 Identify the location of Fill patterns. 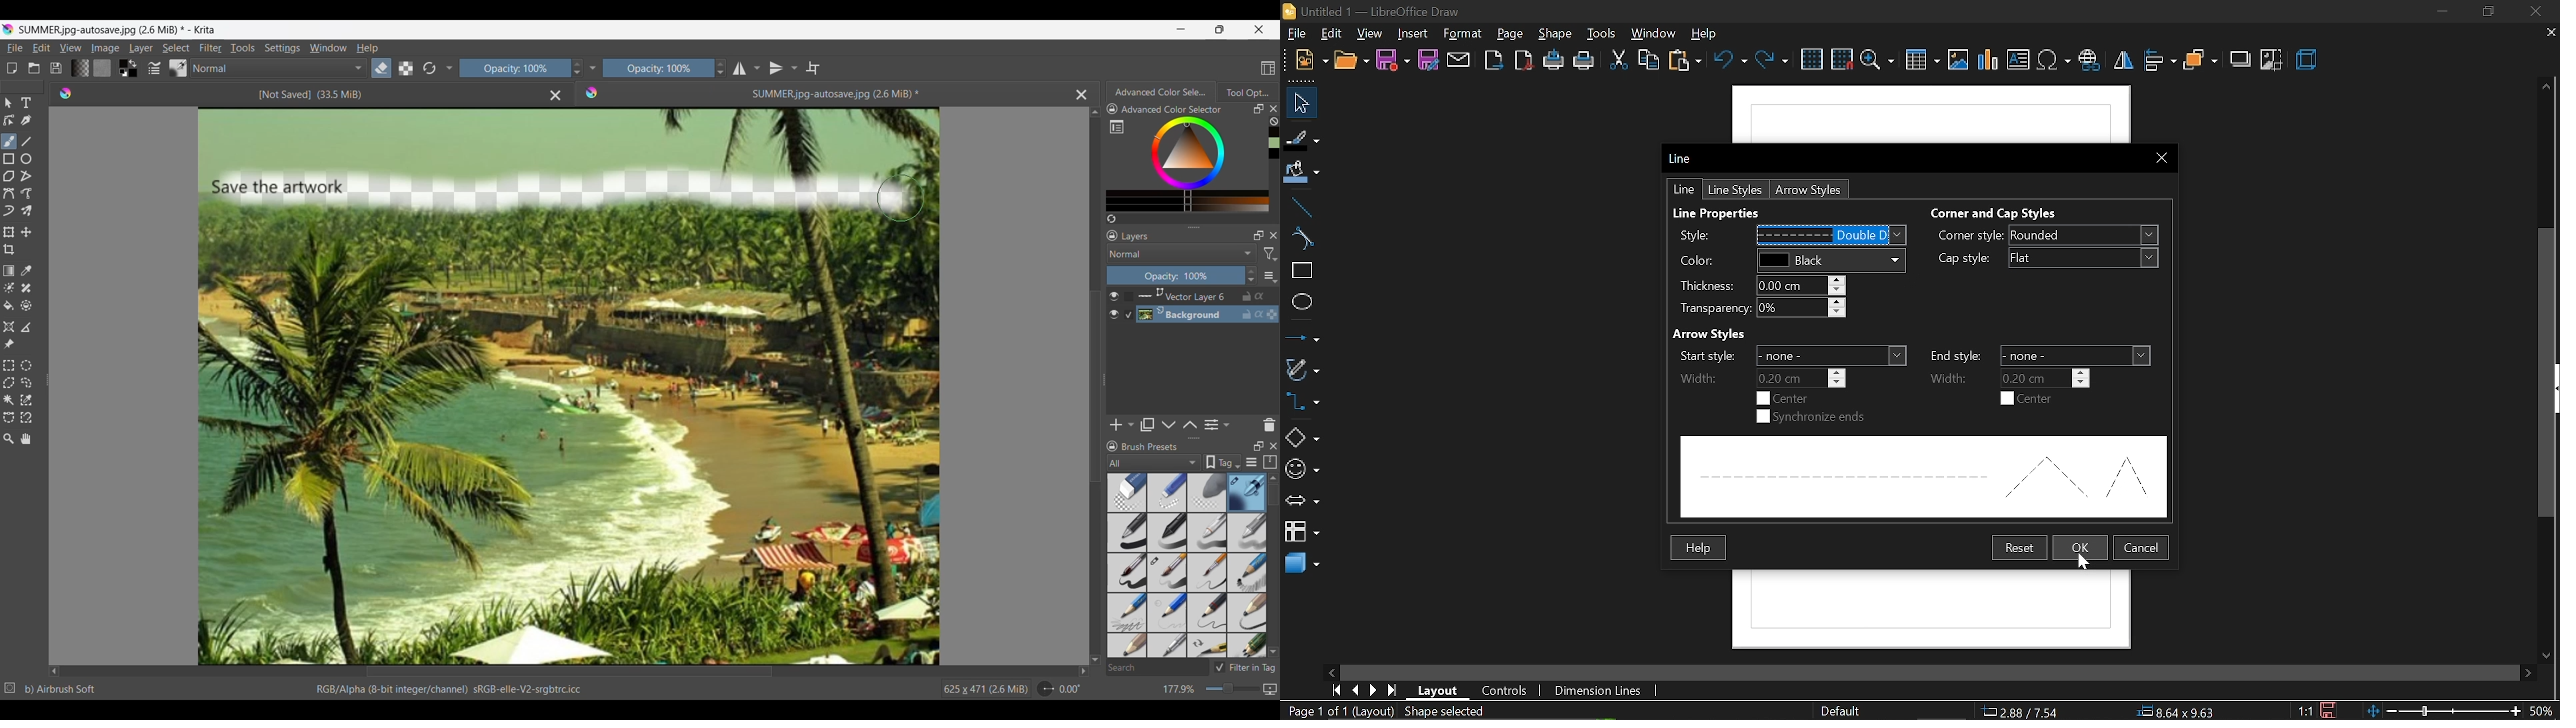
(102, 68).